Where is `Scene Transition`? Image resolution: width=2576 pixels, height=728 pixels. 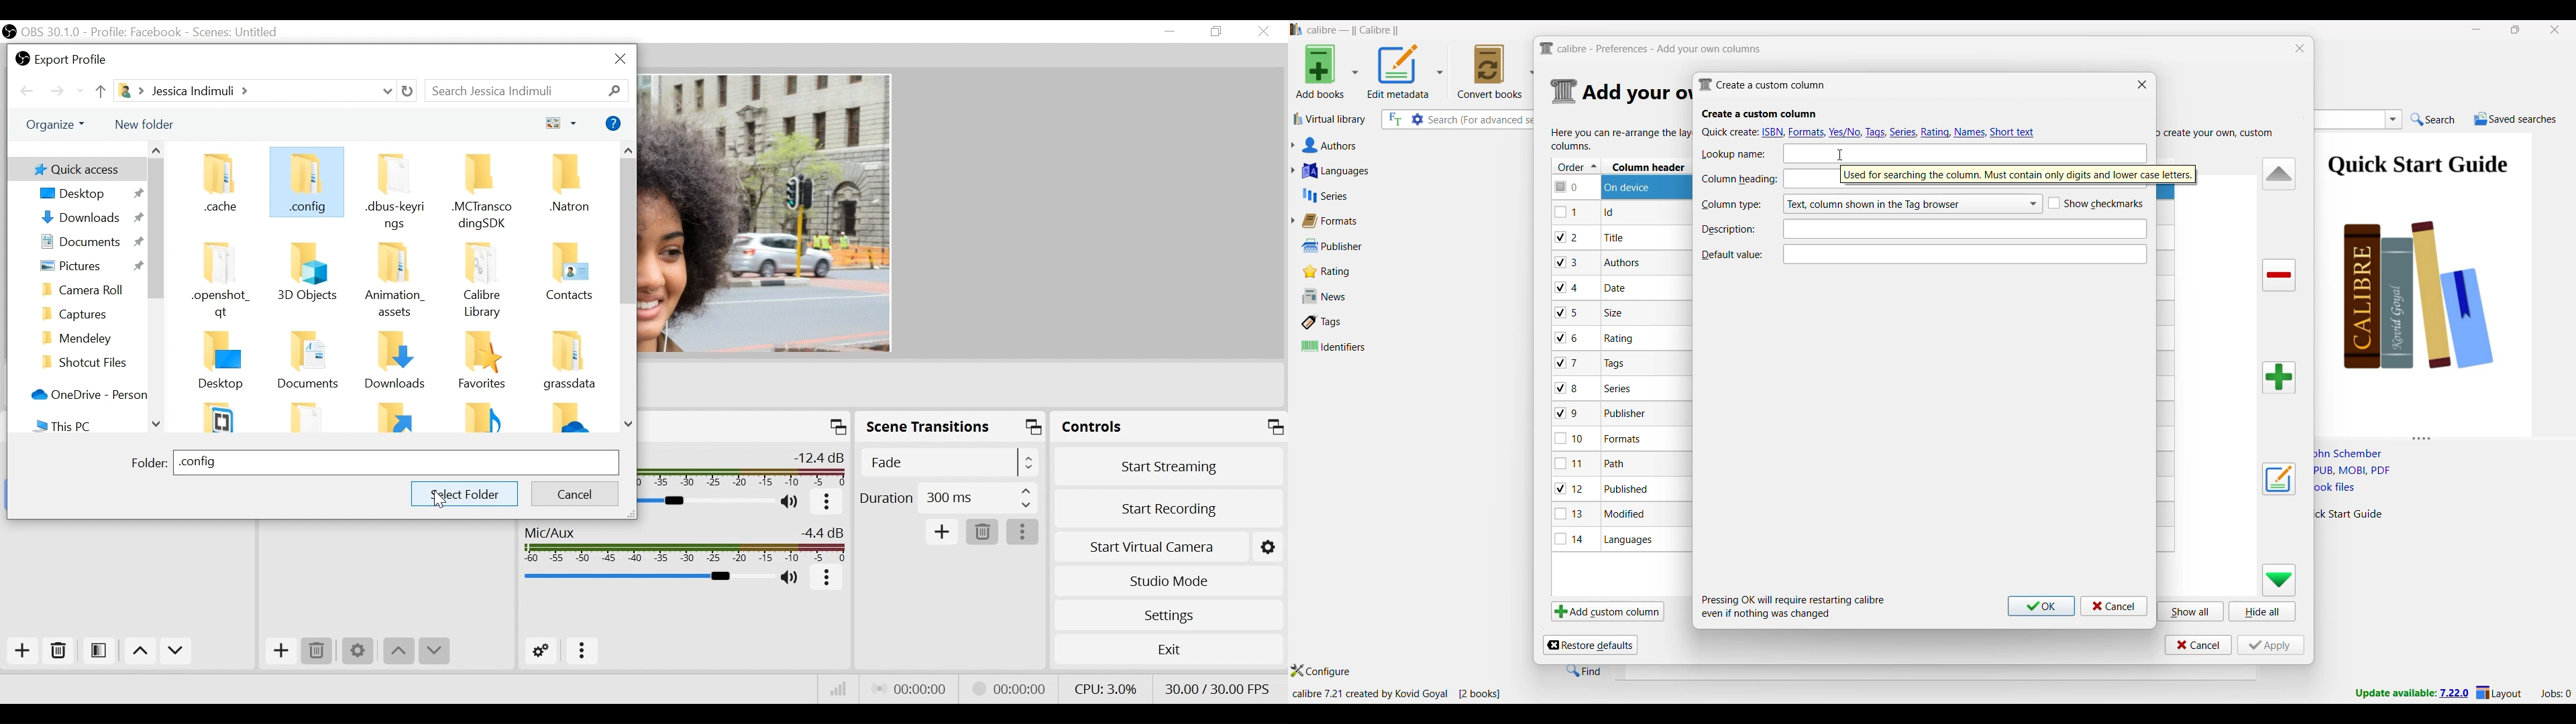 Scene Transition is located at coordinates (951, 426).